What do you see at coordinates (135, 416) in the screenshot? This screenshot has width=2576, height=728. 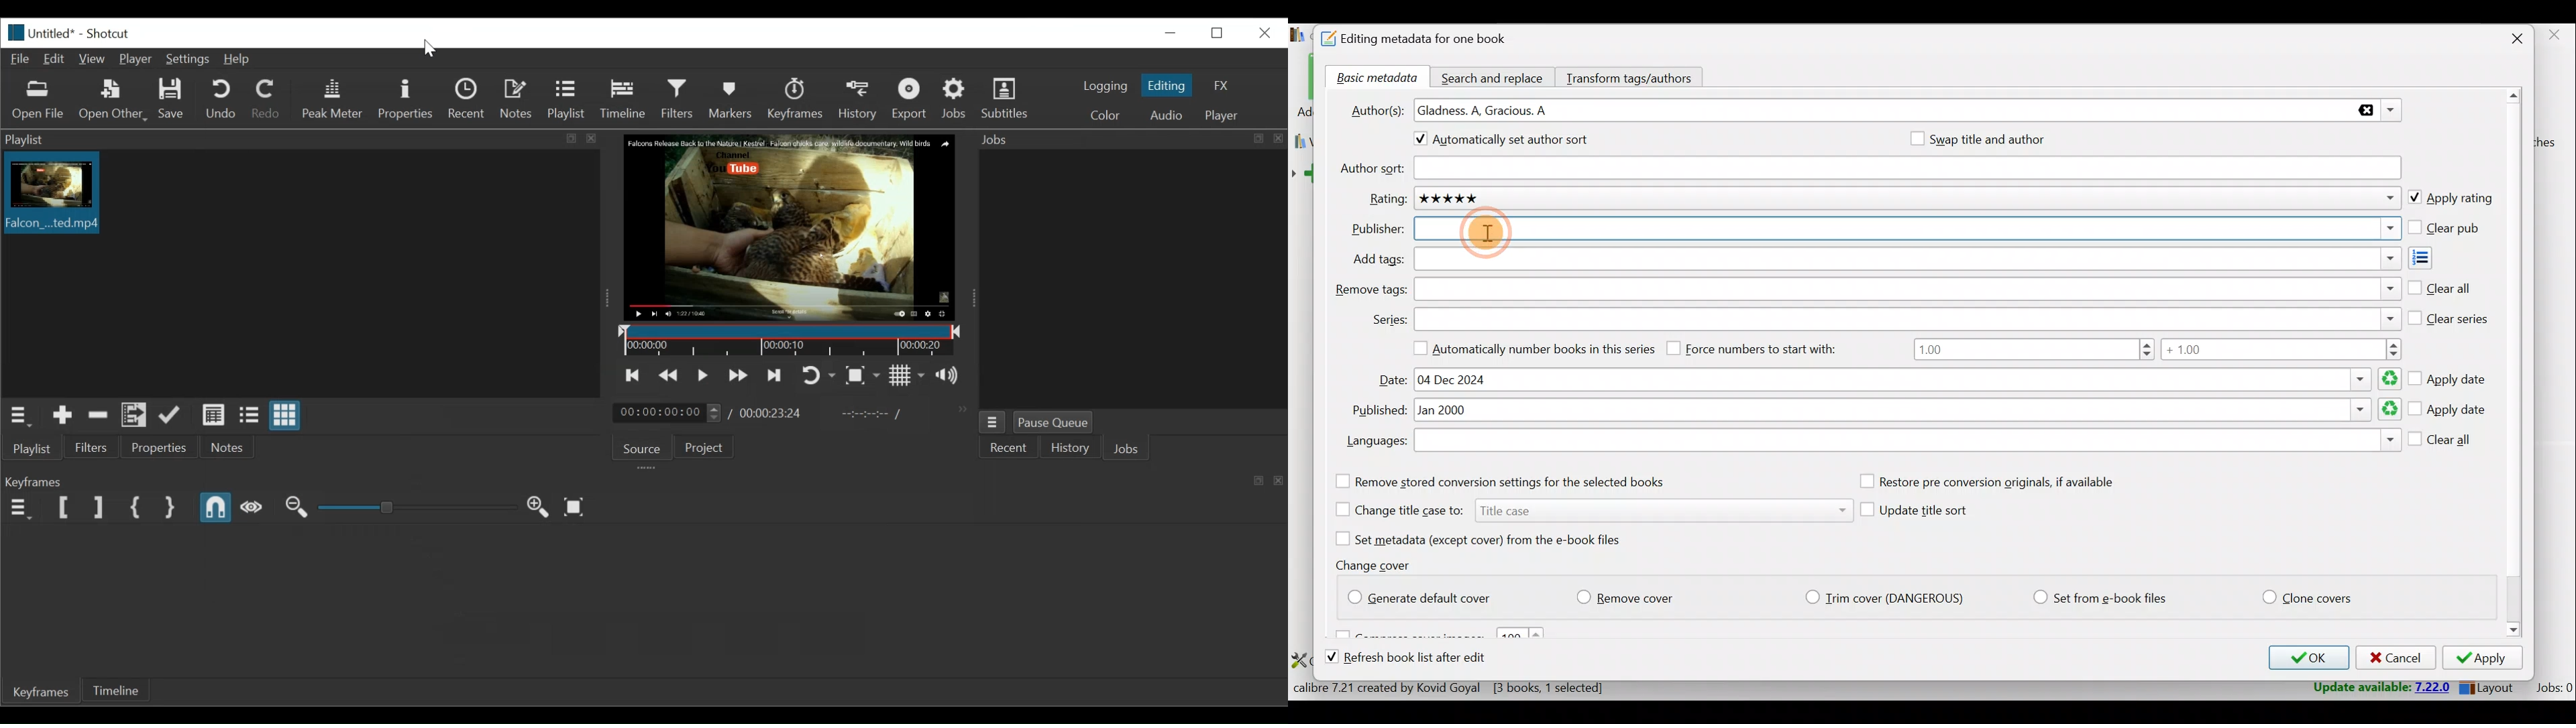 I see `Add files to the playlist` at bounding box center [135, 416].